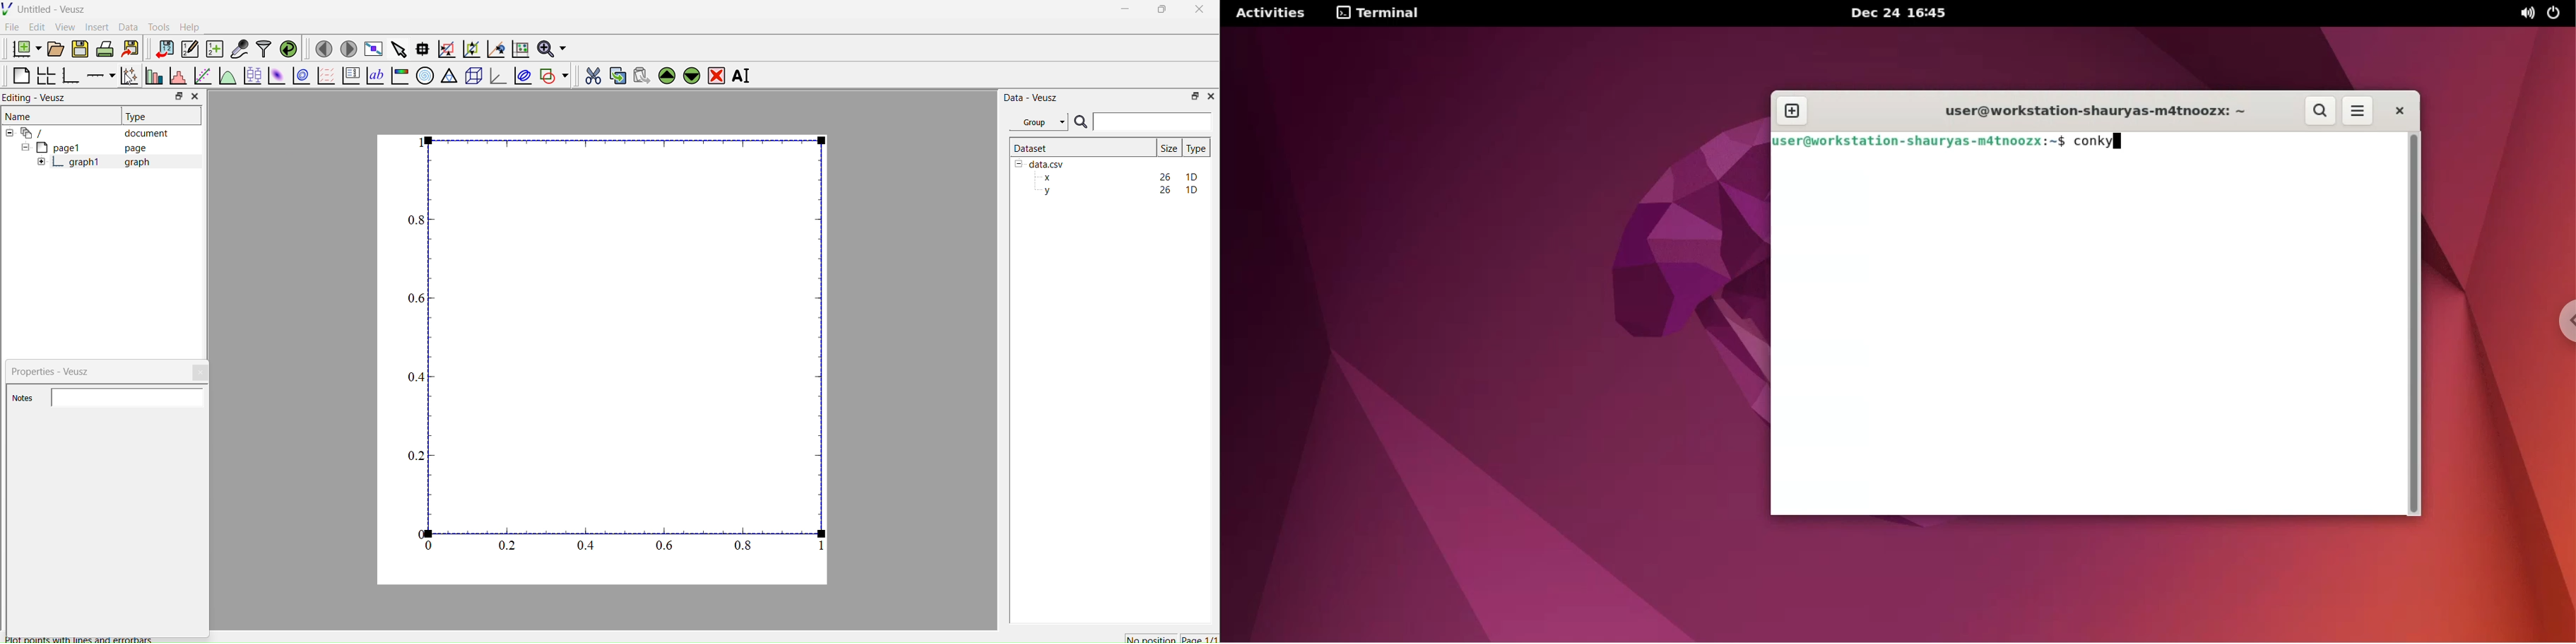 This screenshot has width=2576, height=644. What do you see at coordinates (691, 74) in the screenshot?
I see `Down` at bounding box center [691, 74].